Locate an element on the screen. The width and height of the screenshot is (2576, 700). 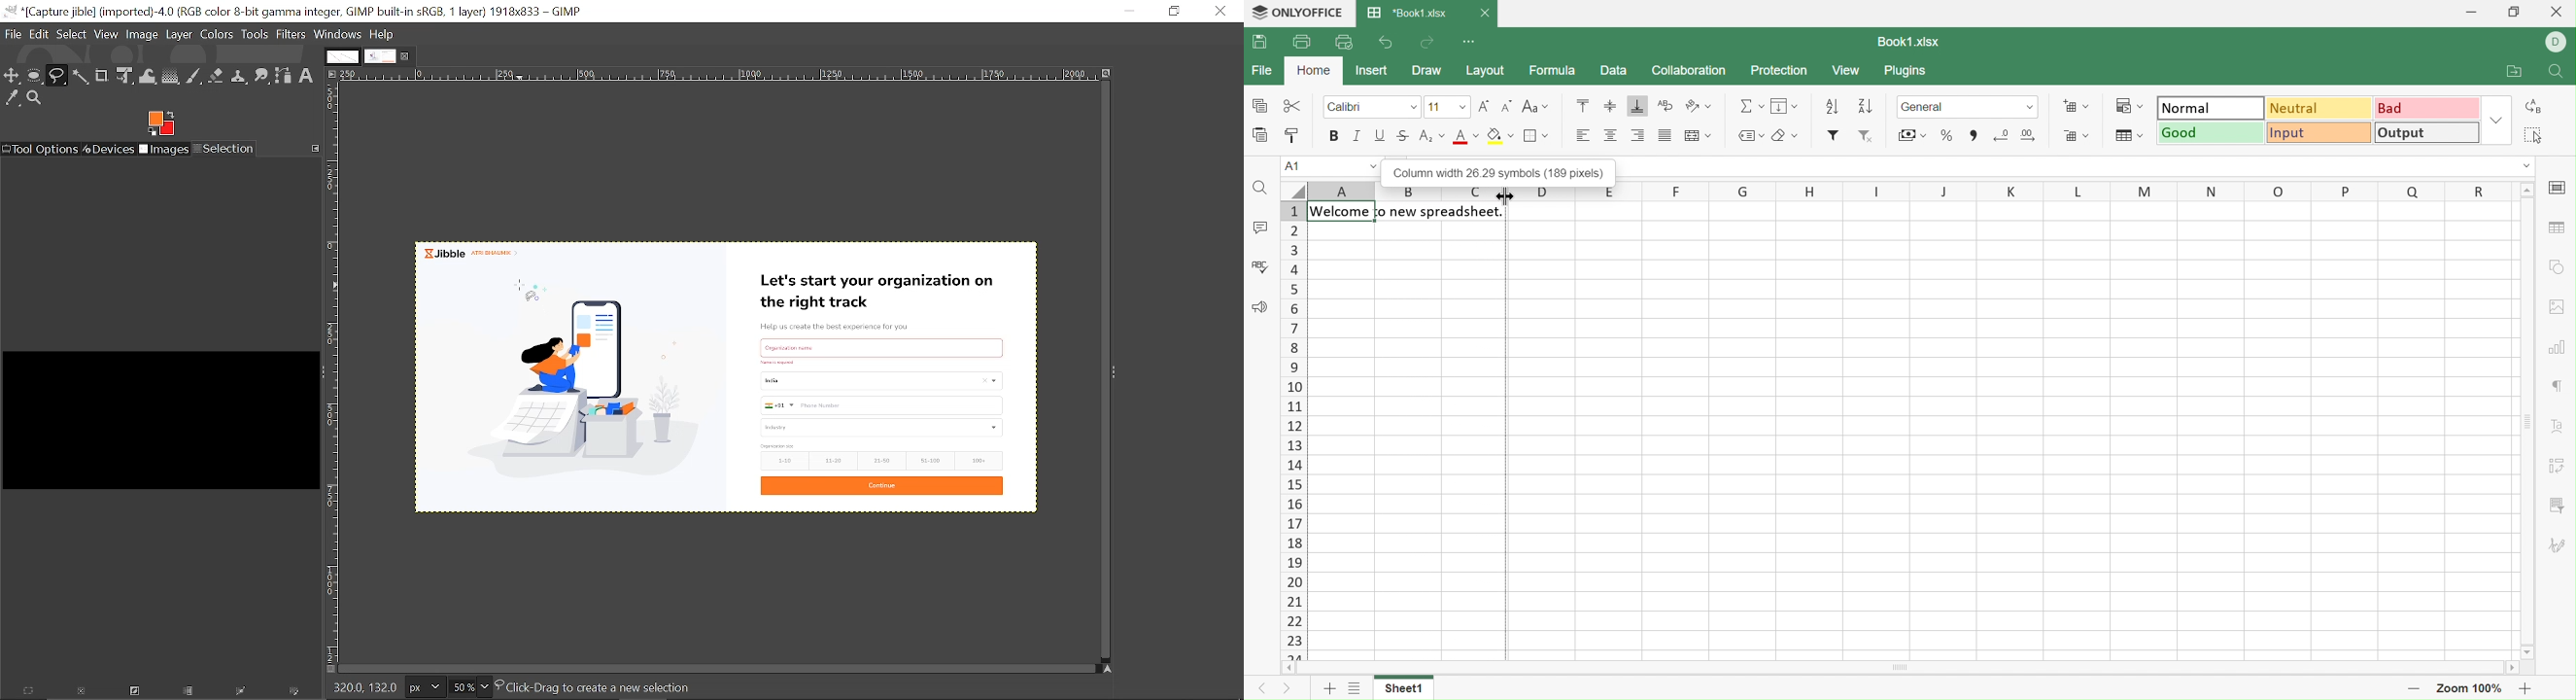
Open file location is located at coordinates (2513, 71).